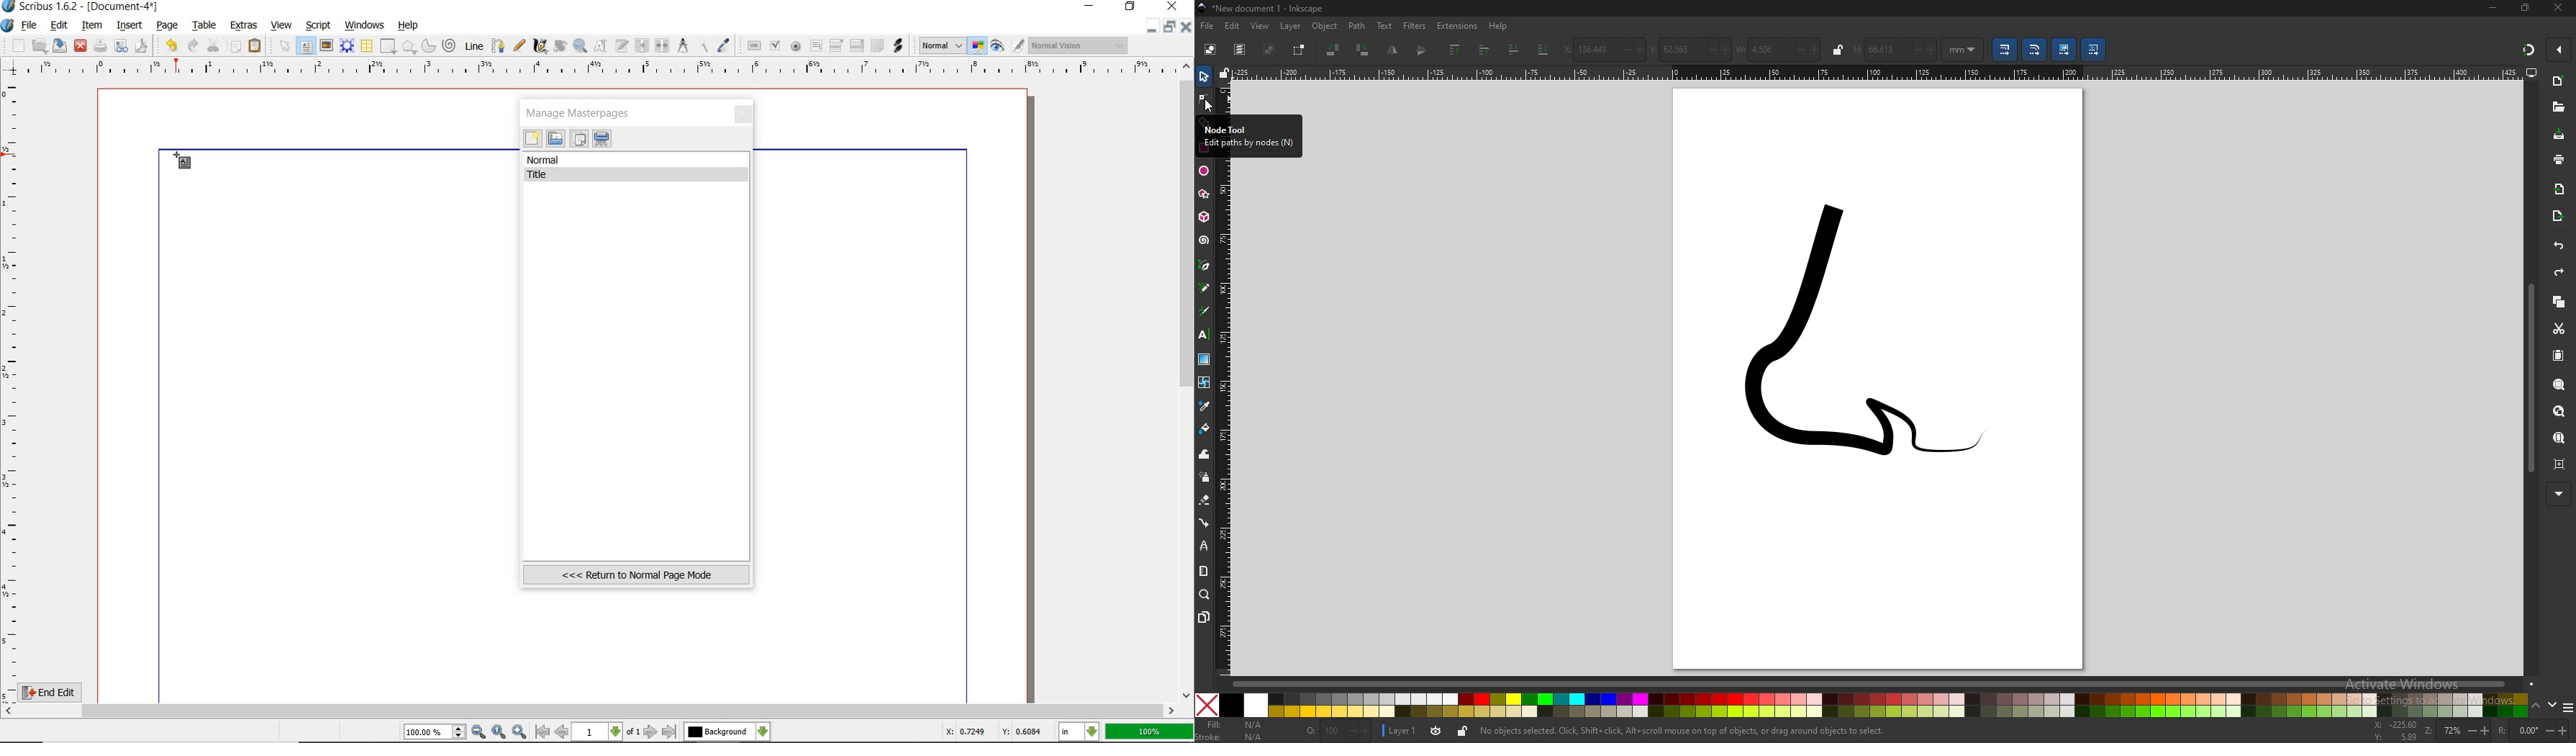  What do you see at coordinates (583, 112) in the screenshot?
I see `manage masterpages` at bounding box center [583, 112].